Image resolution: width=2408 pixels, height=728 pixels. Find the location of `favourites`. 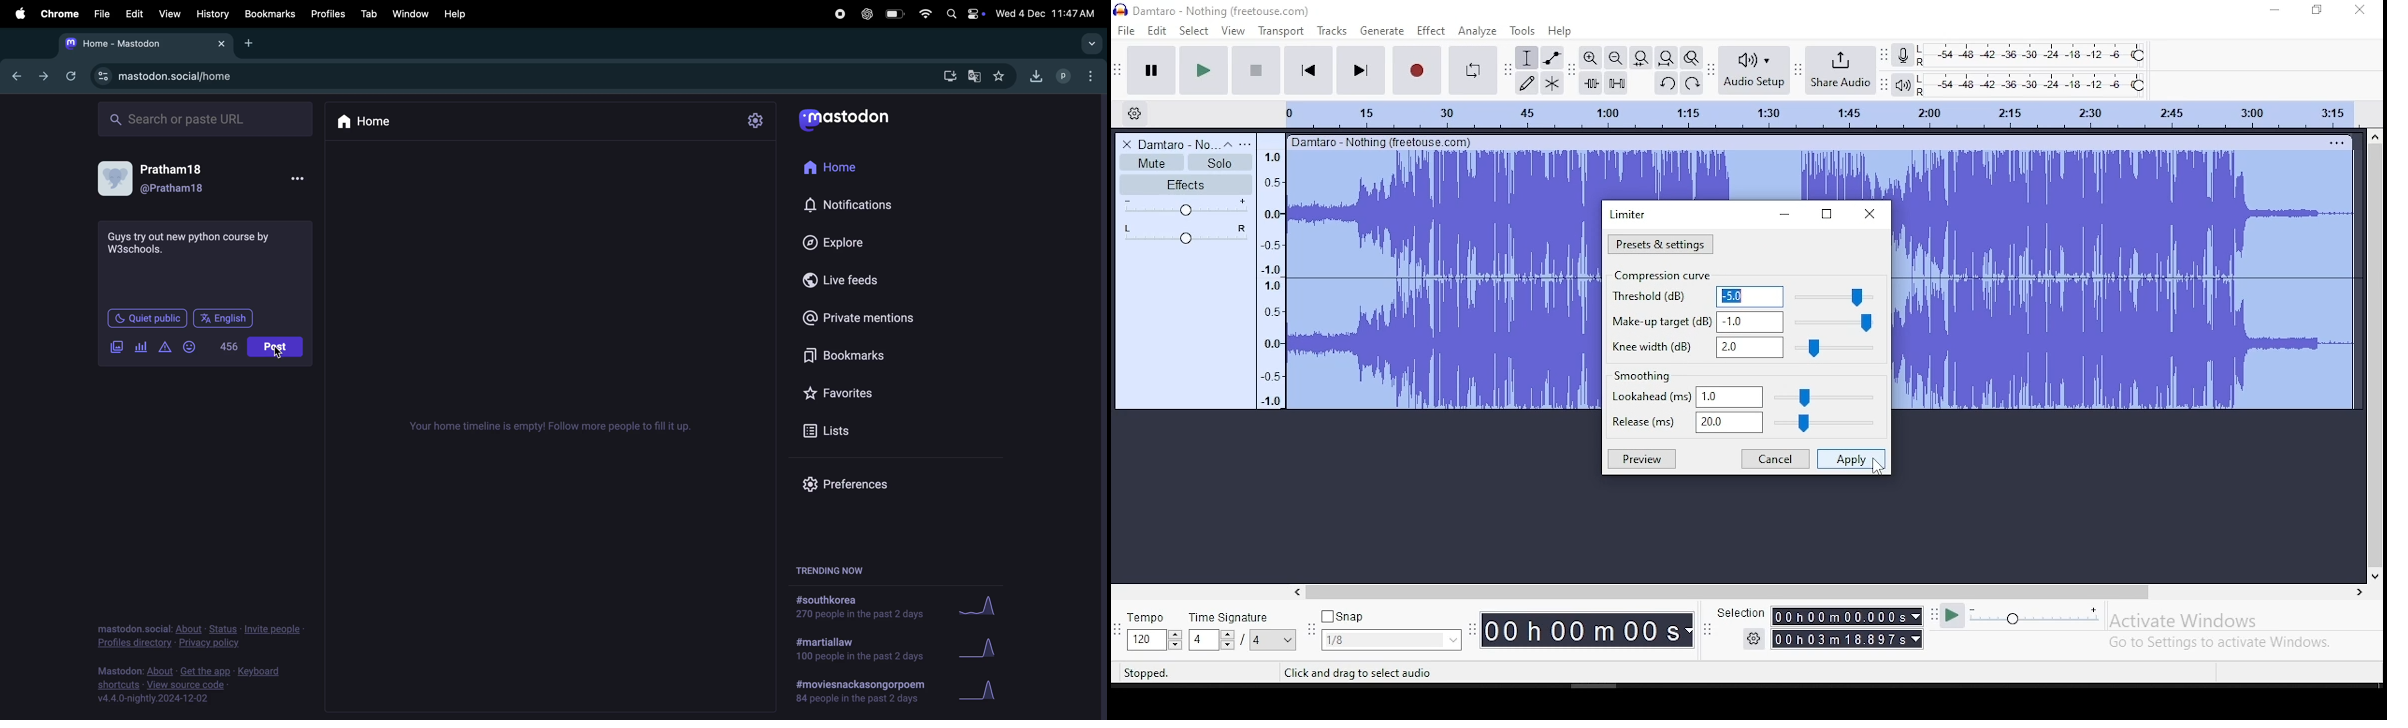

favourites is located at coordinates (1006, 75).